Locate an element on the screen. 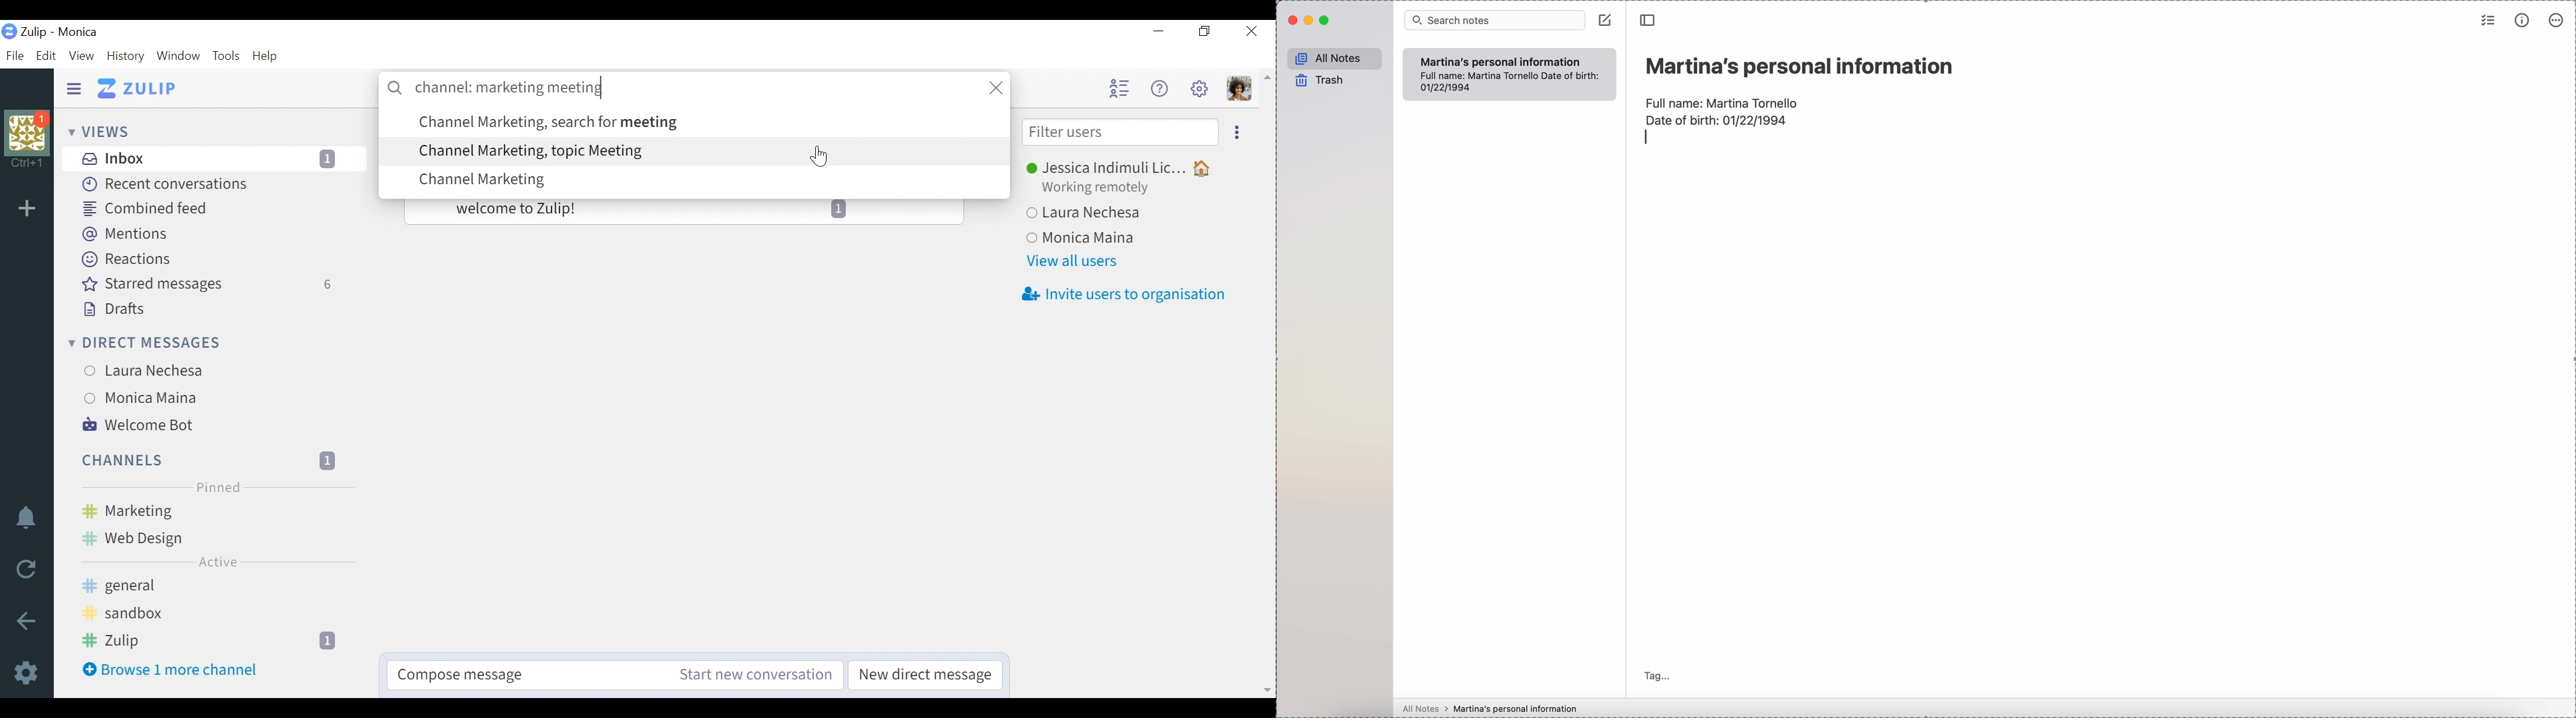 The height and width of the screenshot is (728, 2576). more options is located at coordinates (2555, 21).